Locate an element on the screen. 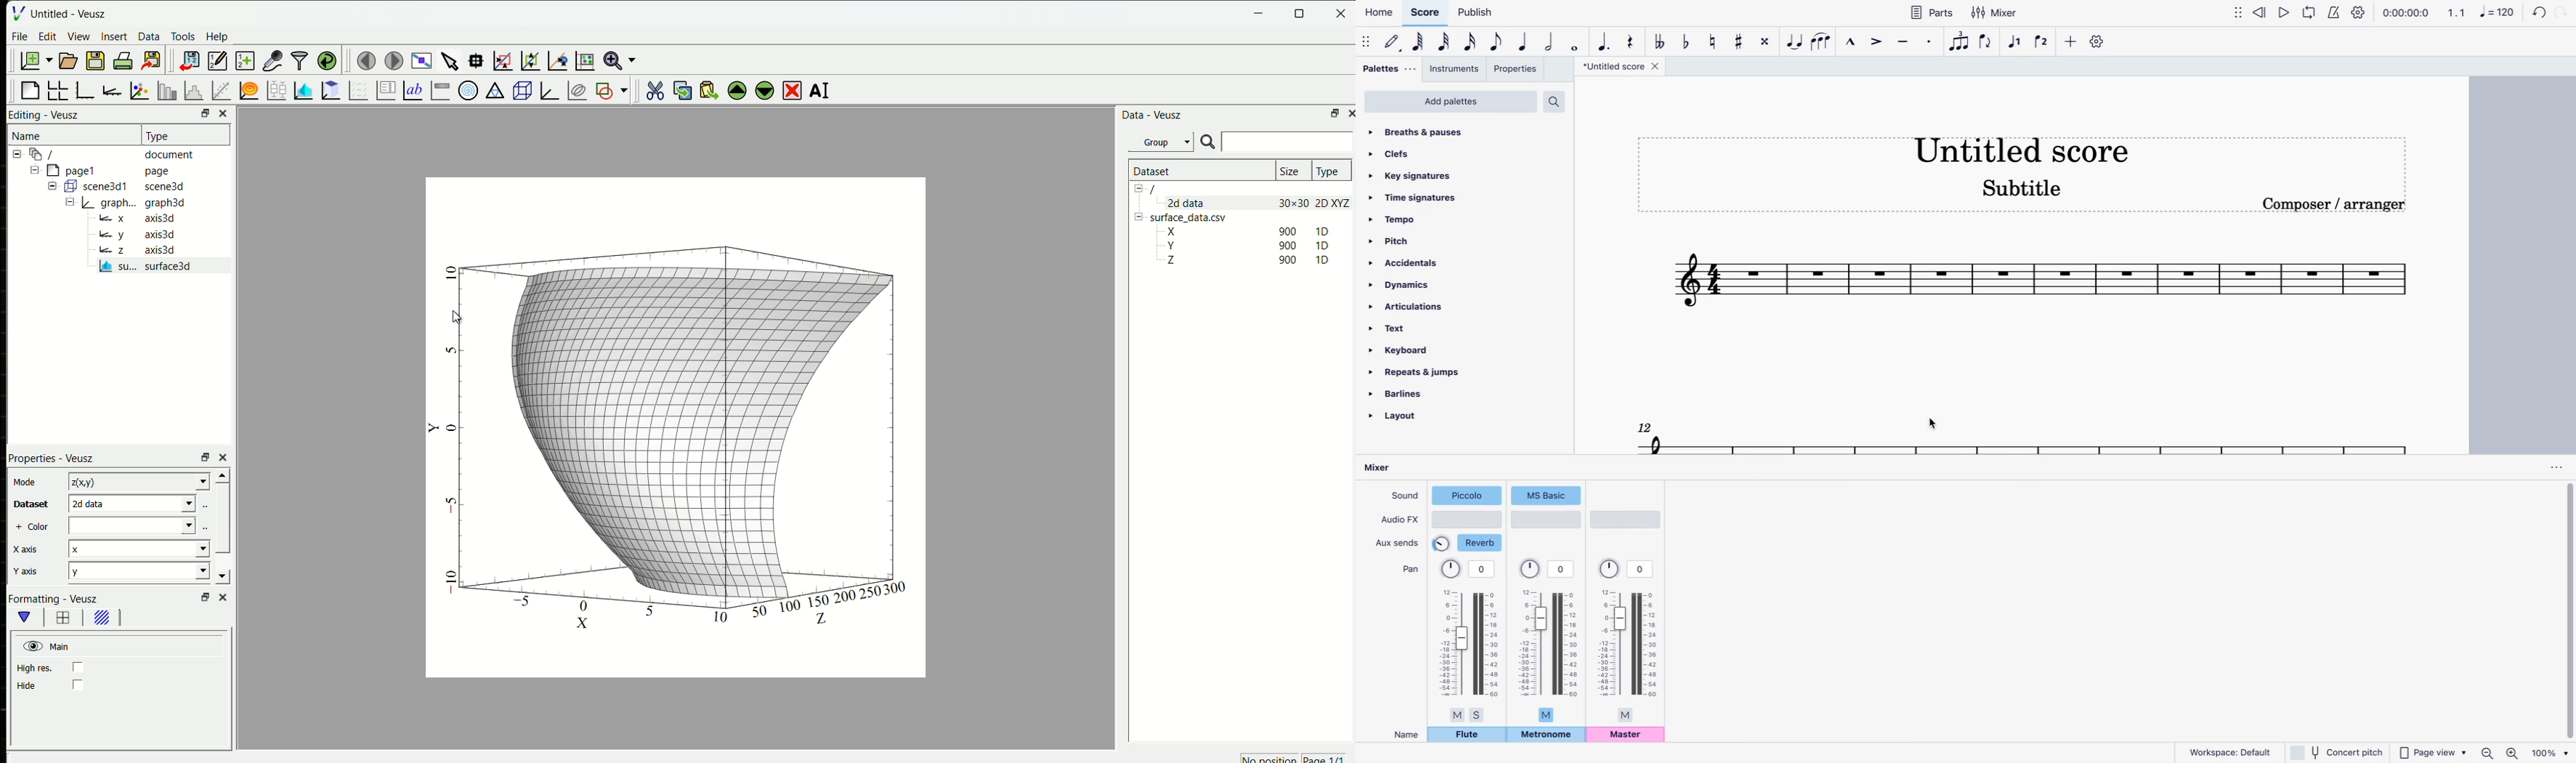 Image resolution: width=2576 pixels, height=784 pixels. Drop-down  is located at coordinates (203, 571).